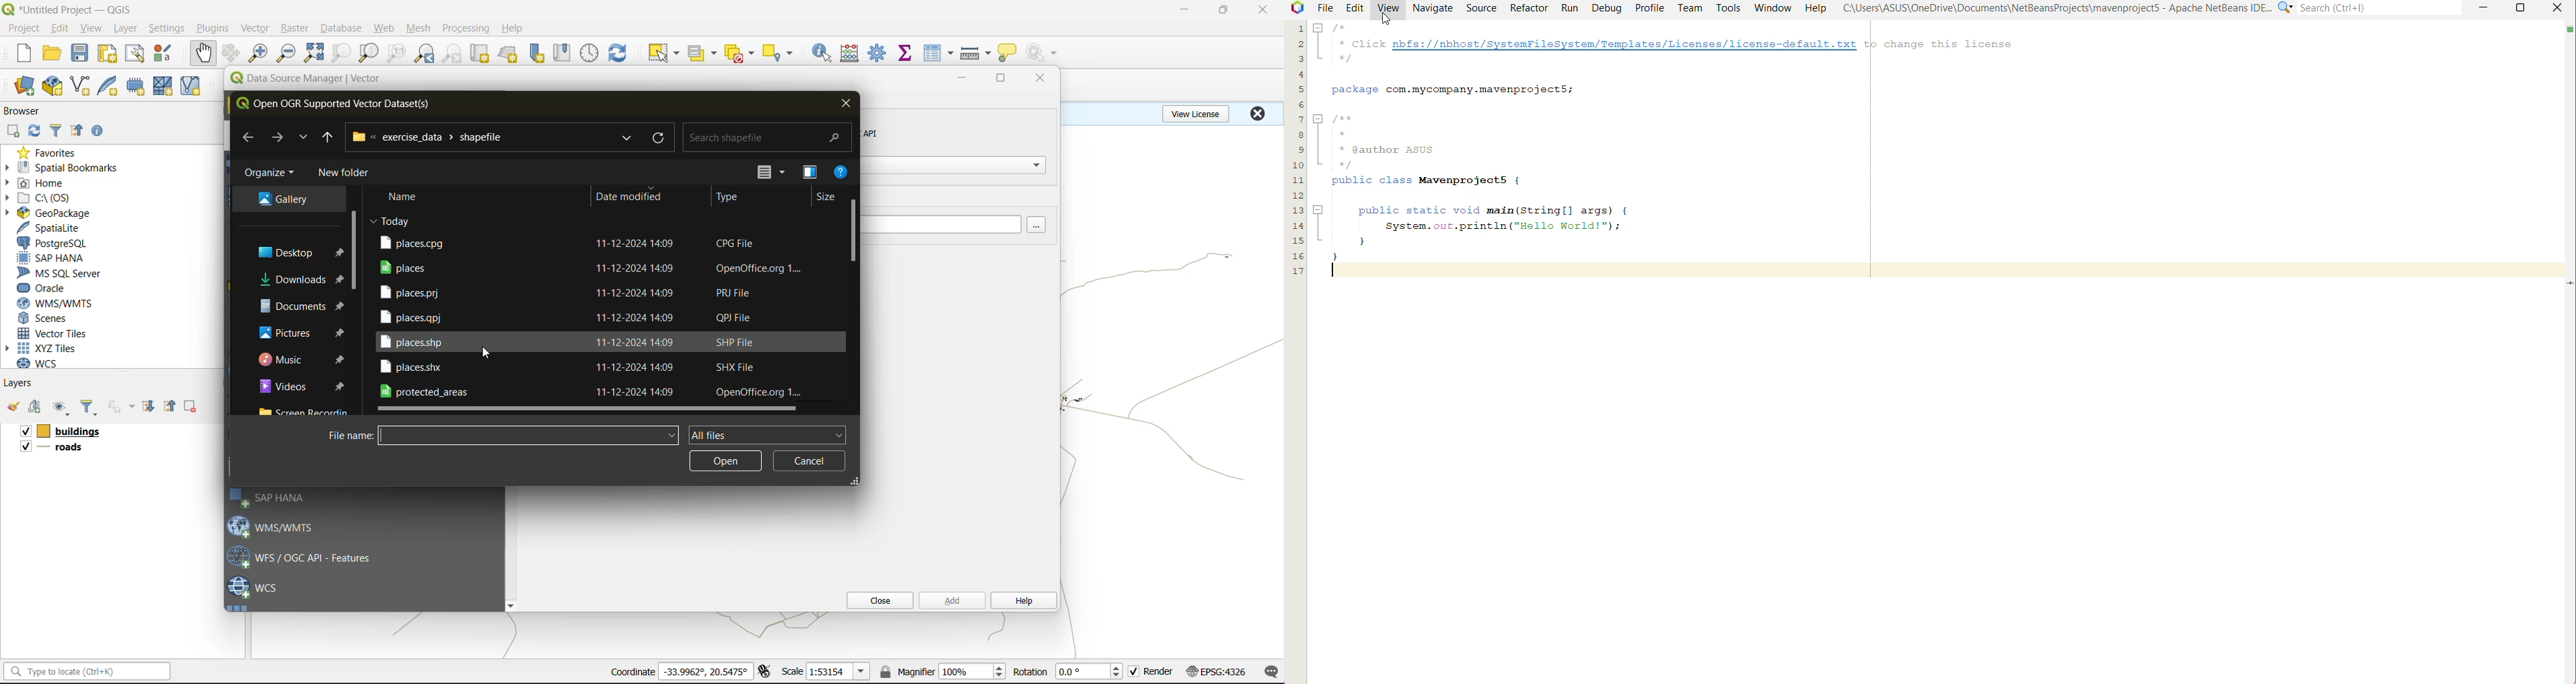 The height and width of the screenshot is (700, 2576). Describe the element at coordinates (391, 220) in the screenshot. I see `date` at that location.